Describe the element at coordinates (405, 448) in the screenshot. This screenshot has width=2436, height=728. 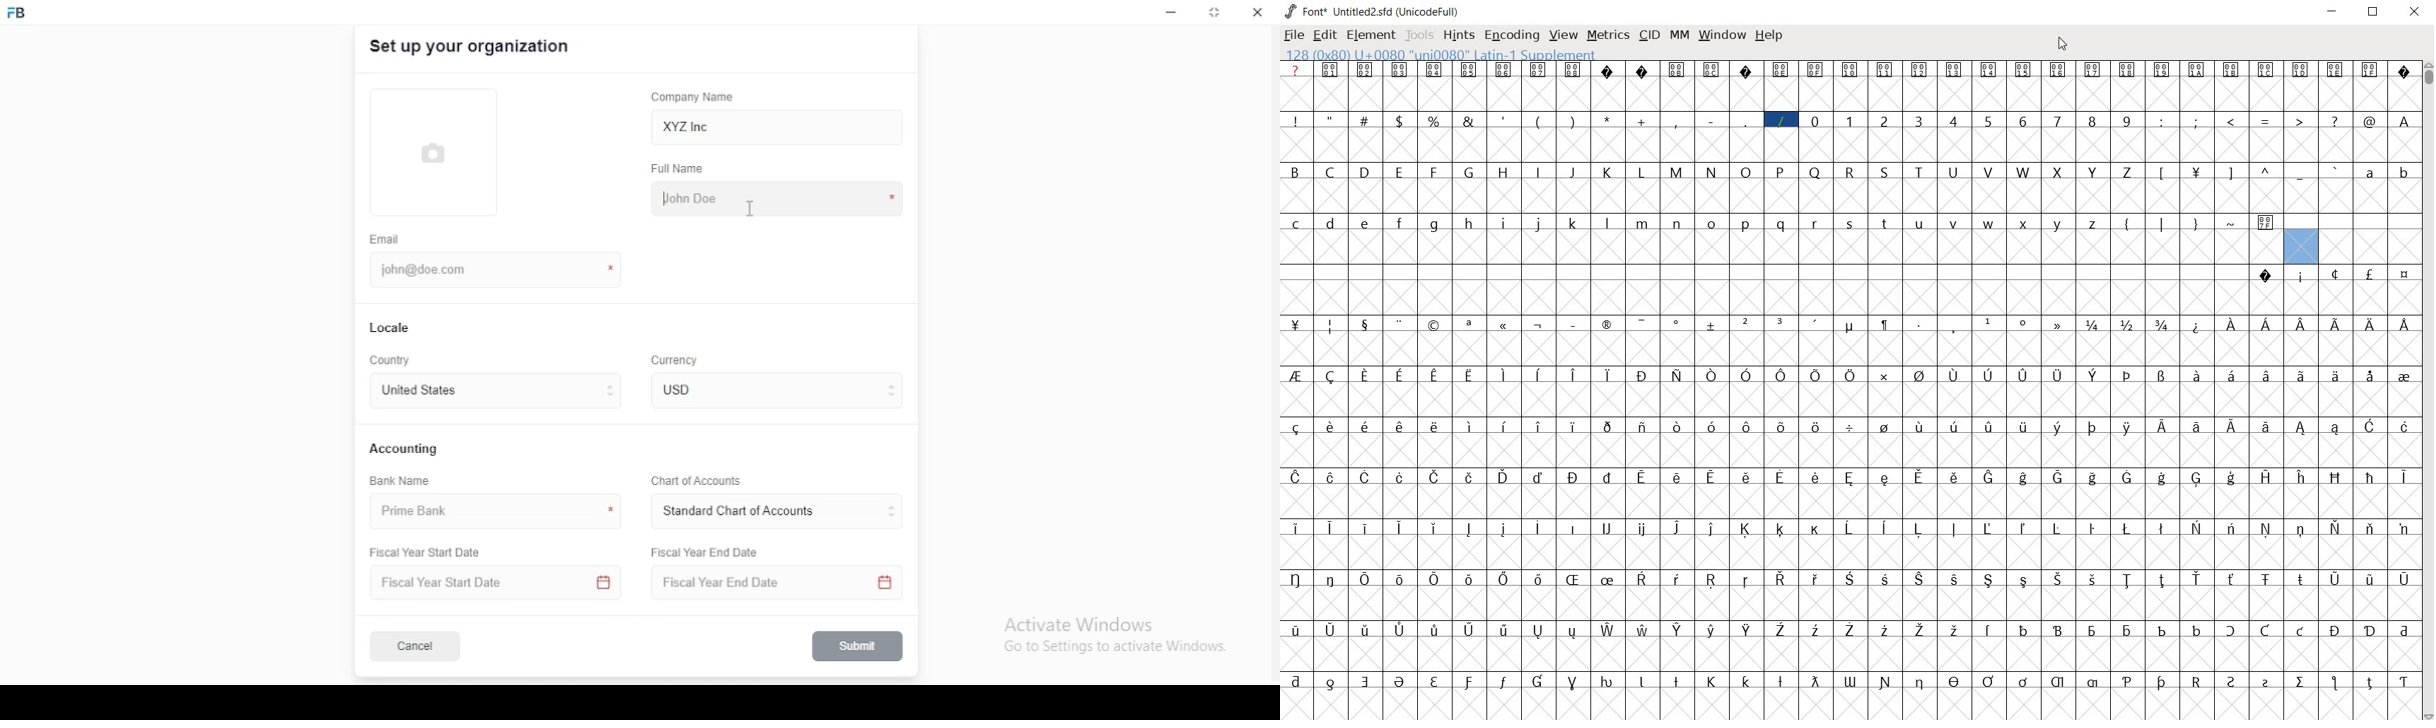
I see `accounting` at that location.